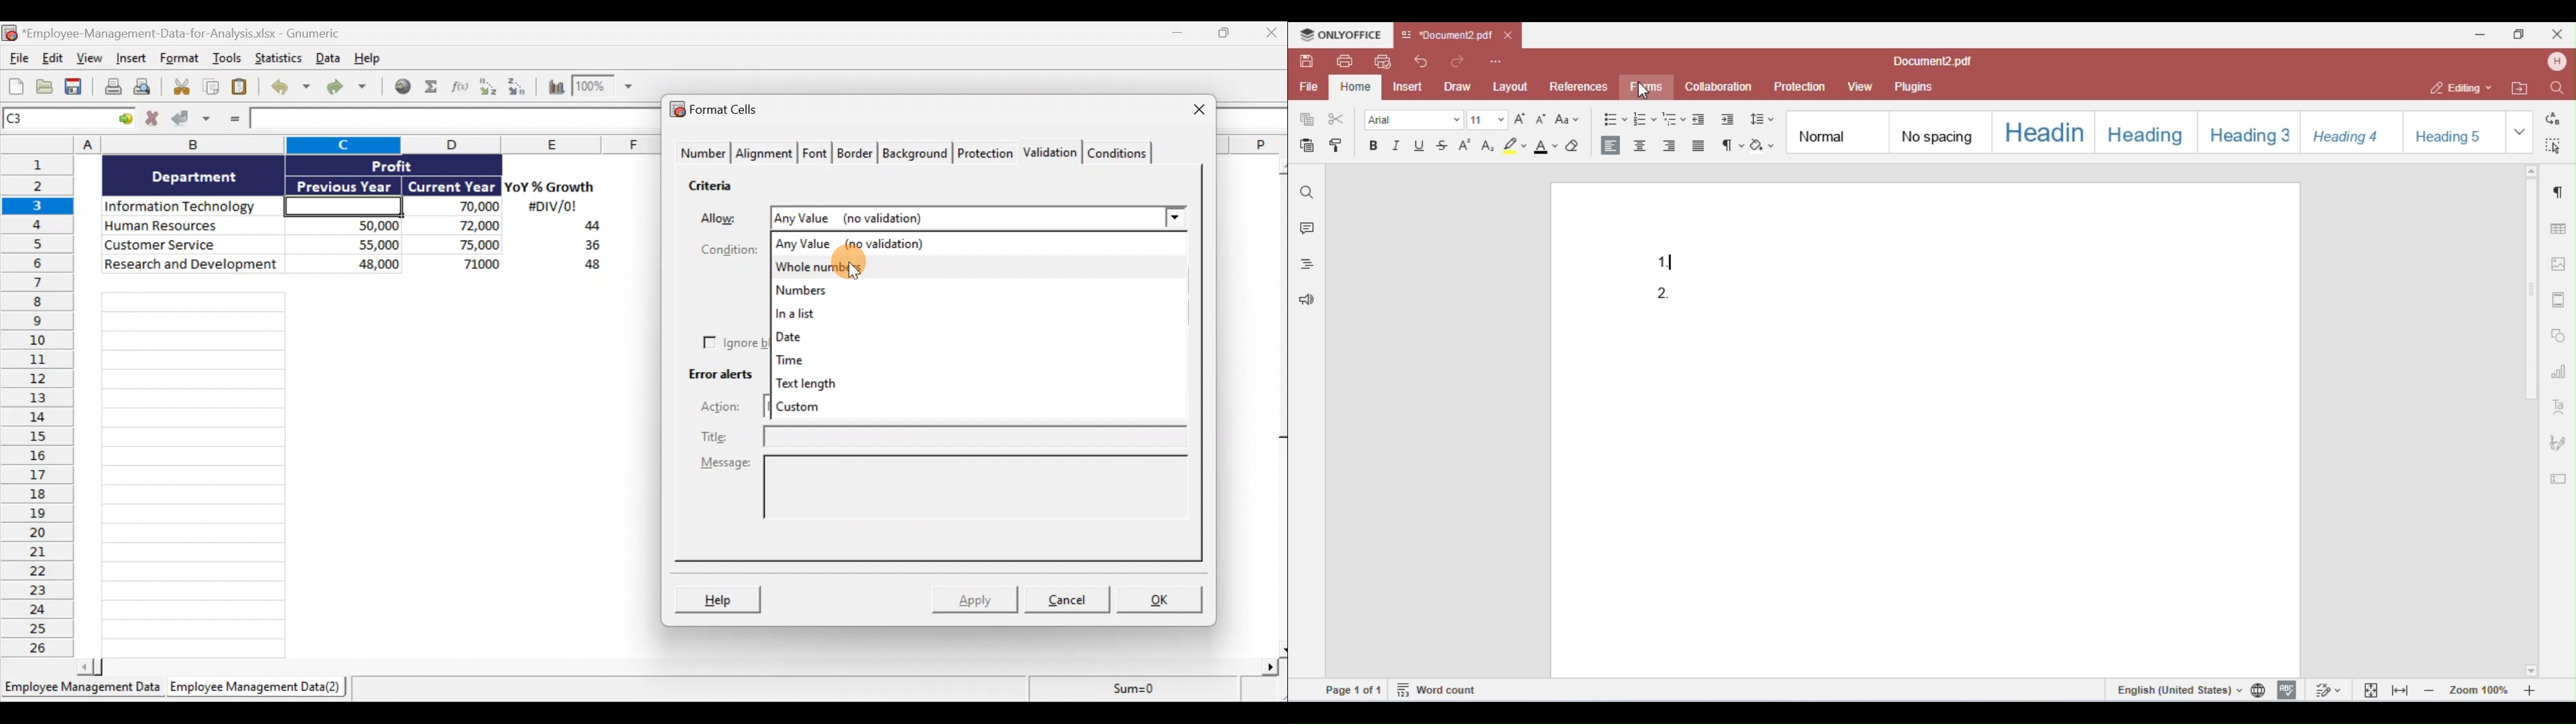  What do you see at coordinates (351, 244) in the screenshot?
I see `55,000` at bounding box center [351, 244].